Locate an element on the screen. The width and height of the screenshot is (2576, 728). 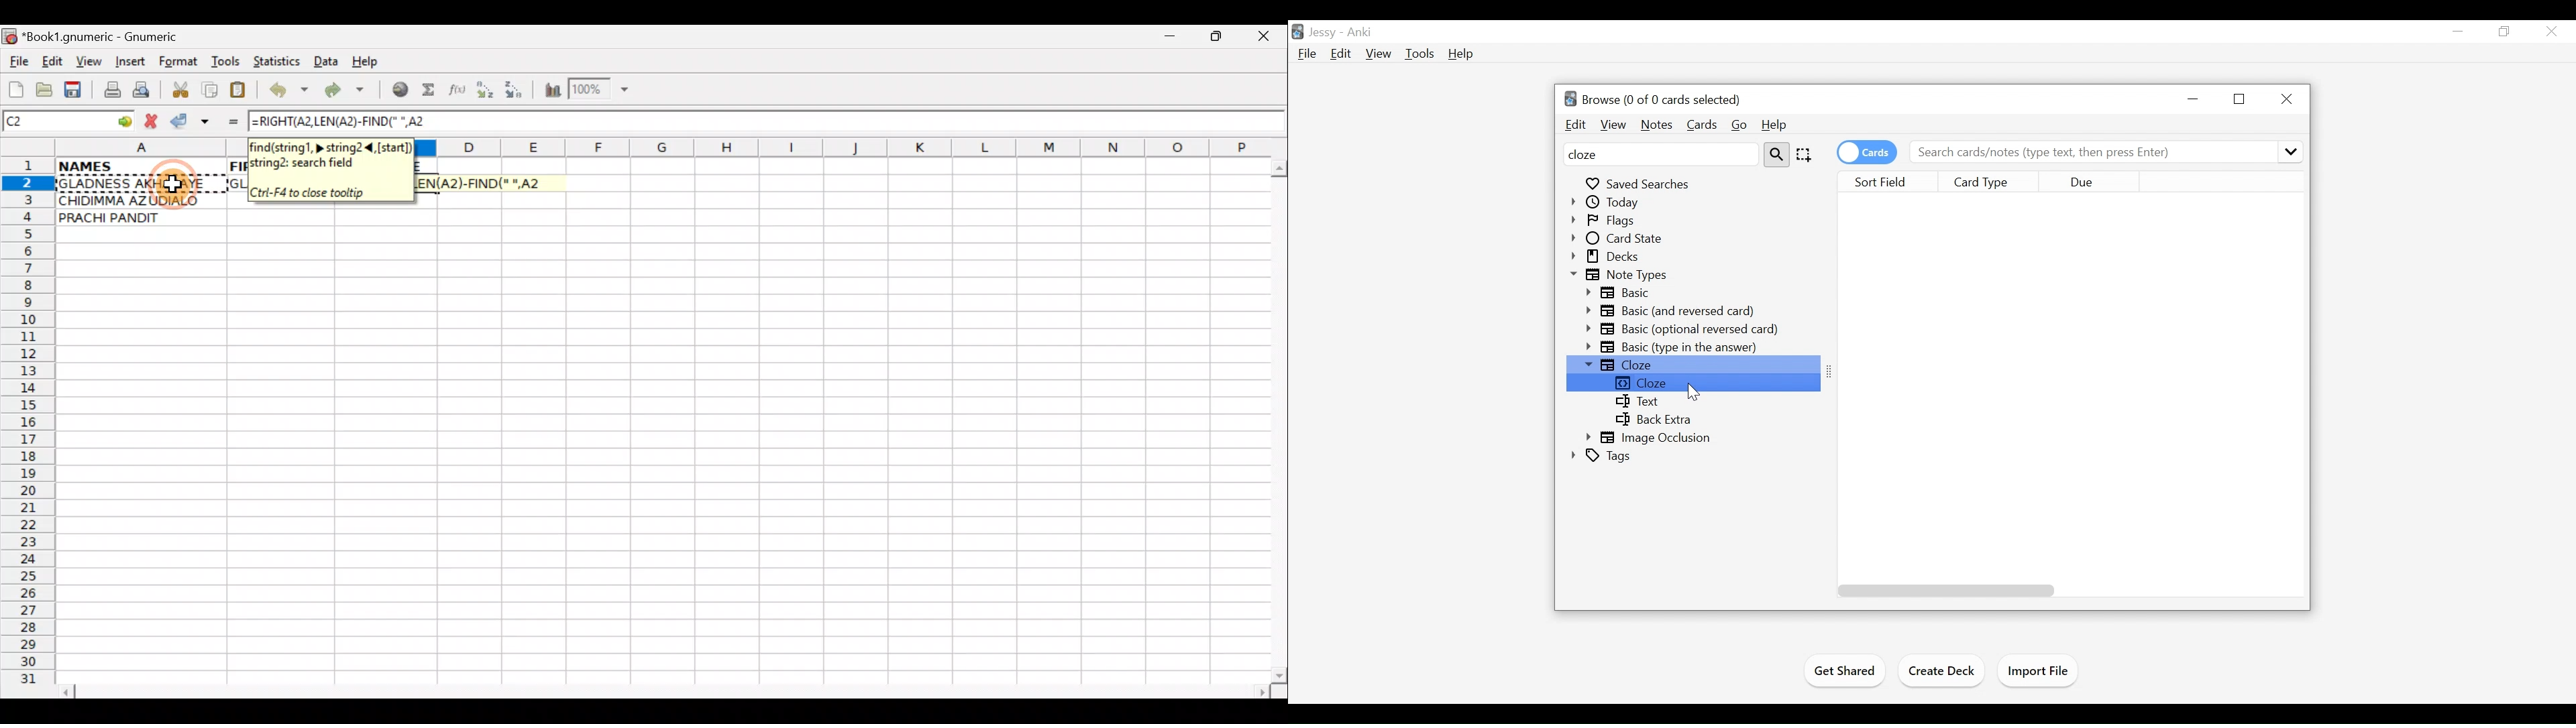
View is located at coordinates (1379, 53).